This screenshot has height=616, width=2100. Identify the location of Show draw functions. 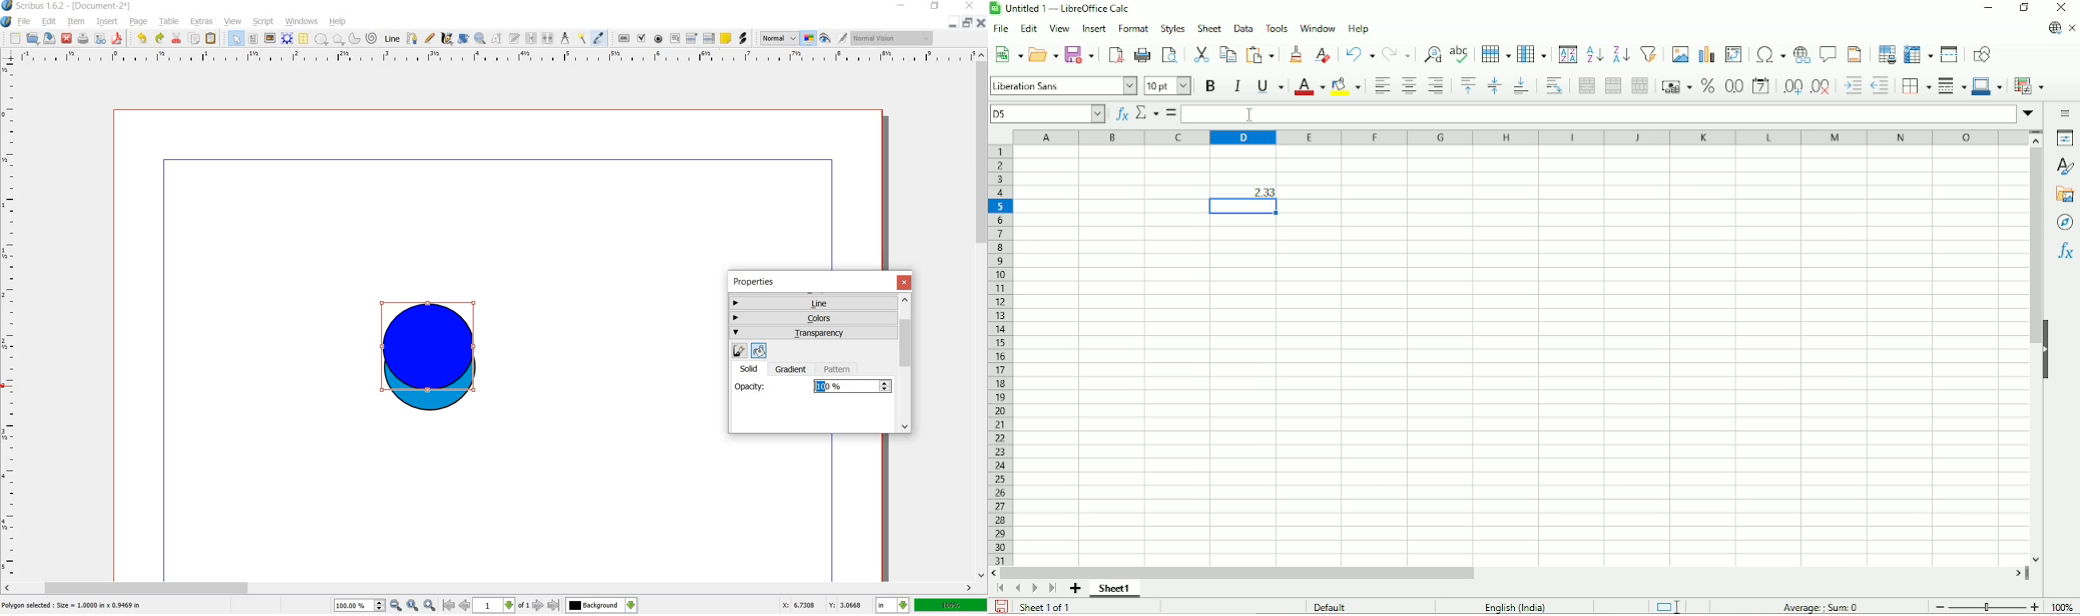
(1983, 53).